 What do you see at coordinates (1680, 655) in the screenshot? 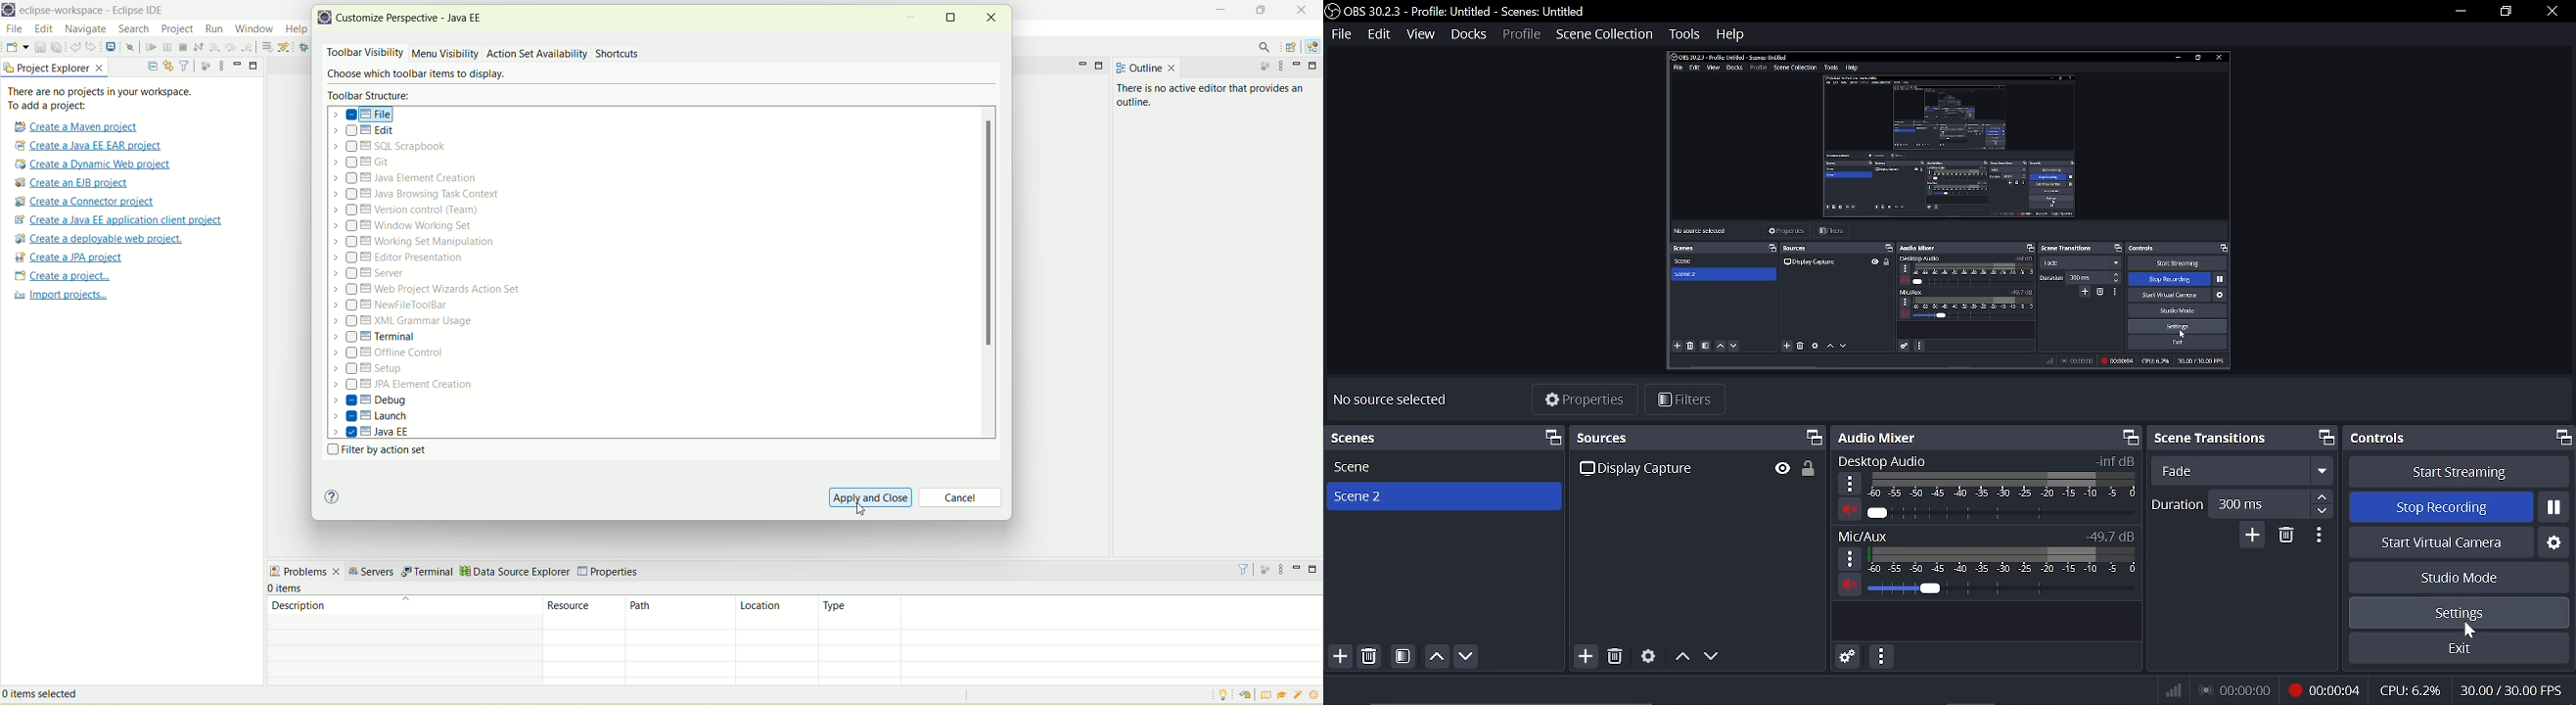
I see `move up source` at bounding box center [1680, 655].